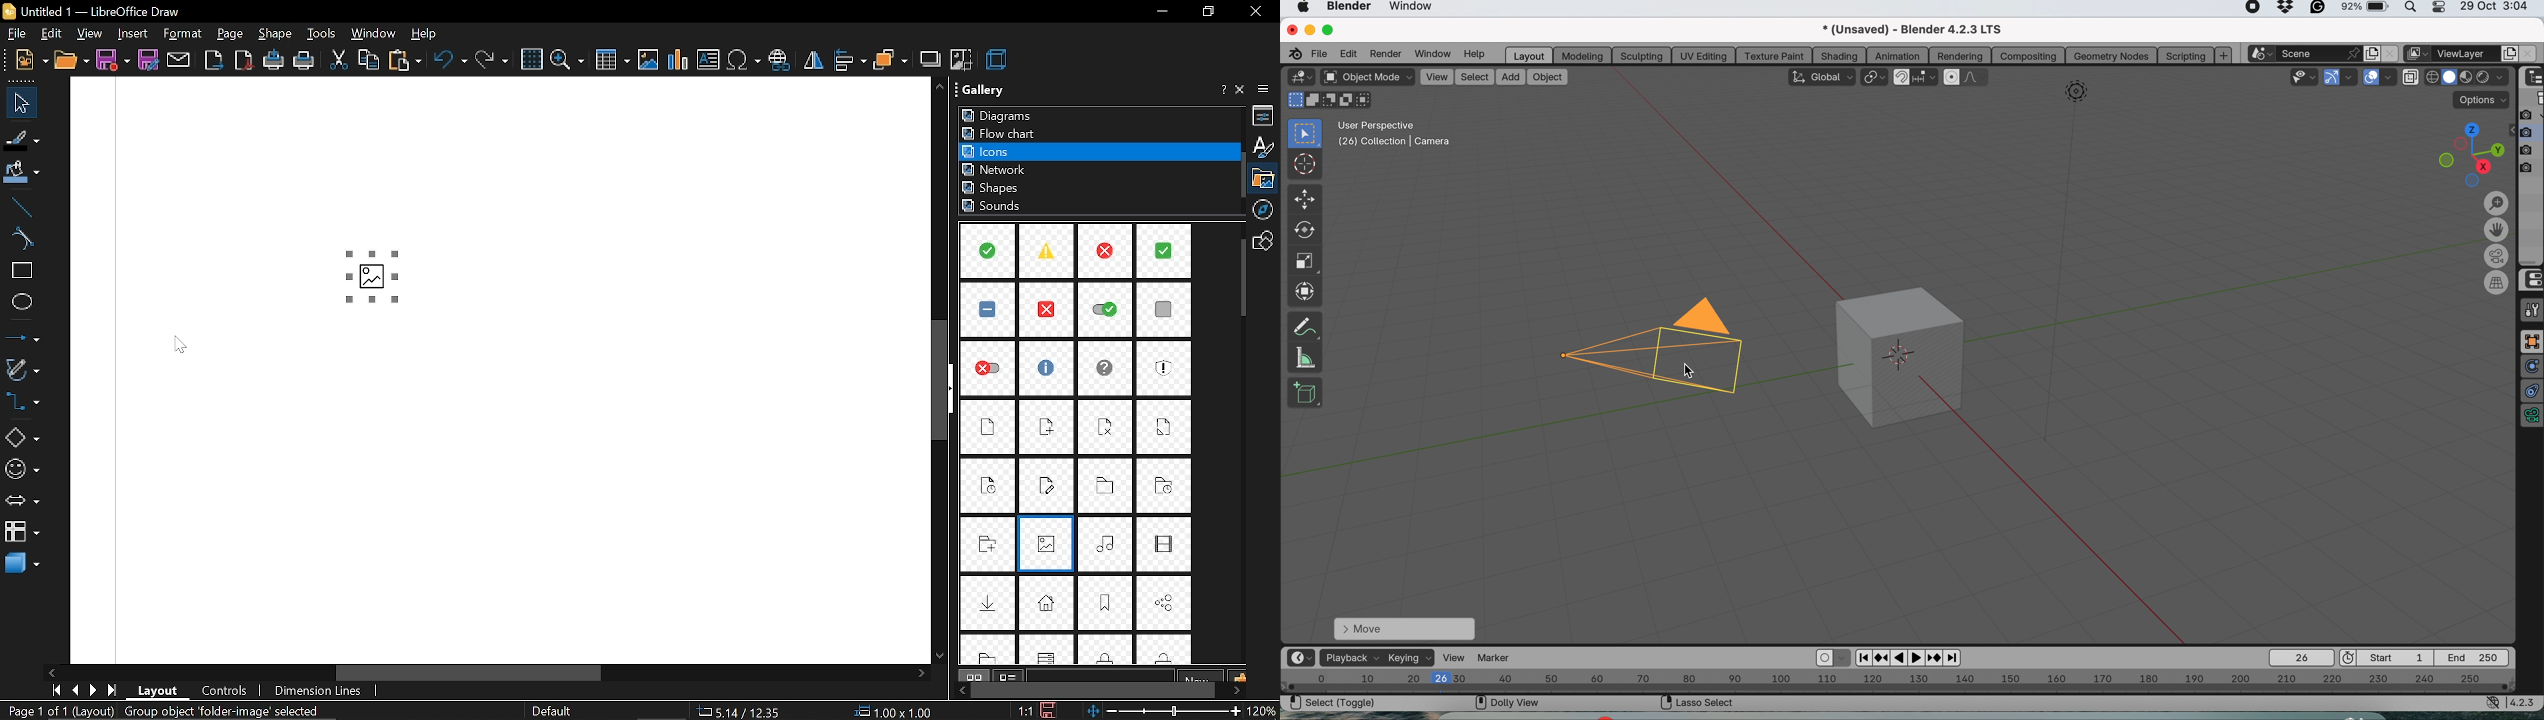  Describe the element at coordinates (1078, 445) in the screenshot. I see `Items in icons` at that location.